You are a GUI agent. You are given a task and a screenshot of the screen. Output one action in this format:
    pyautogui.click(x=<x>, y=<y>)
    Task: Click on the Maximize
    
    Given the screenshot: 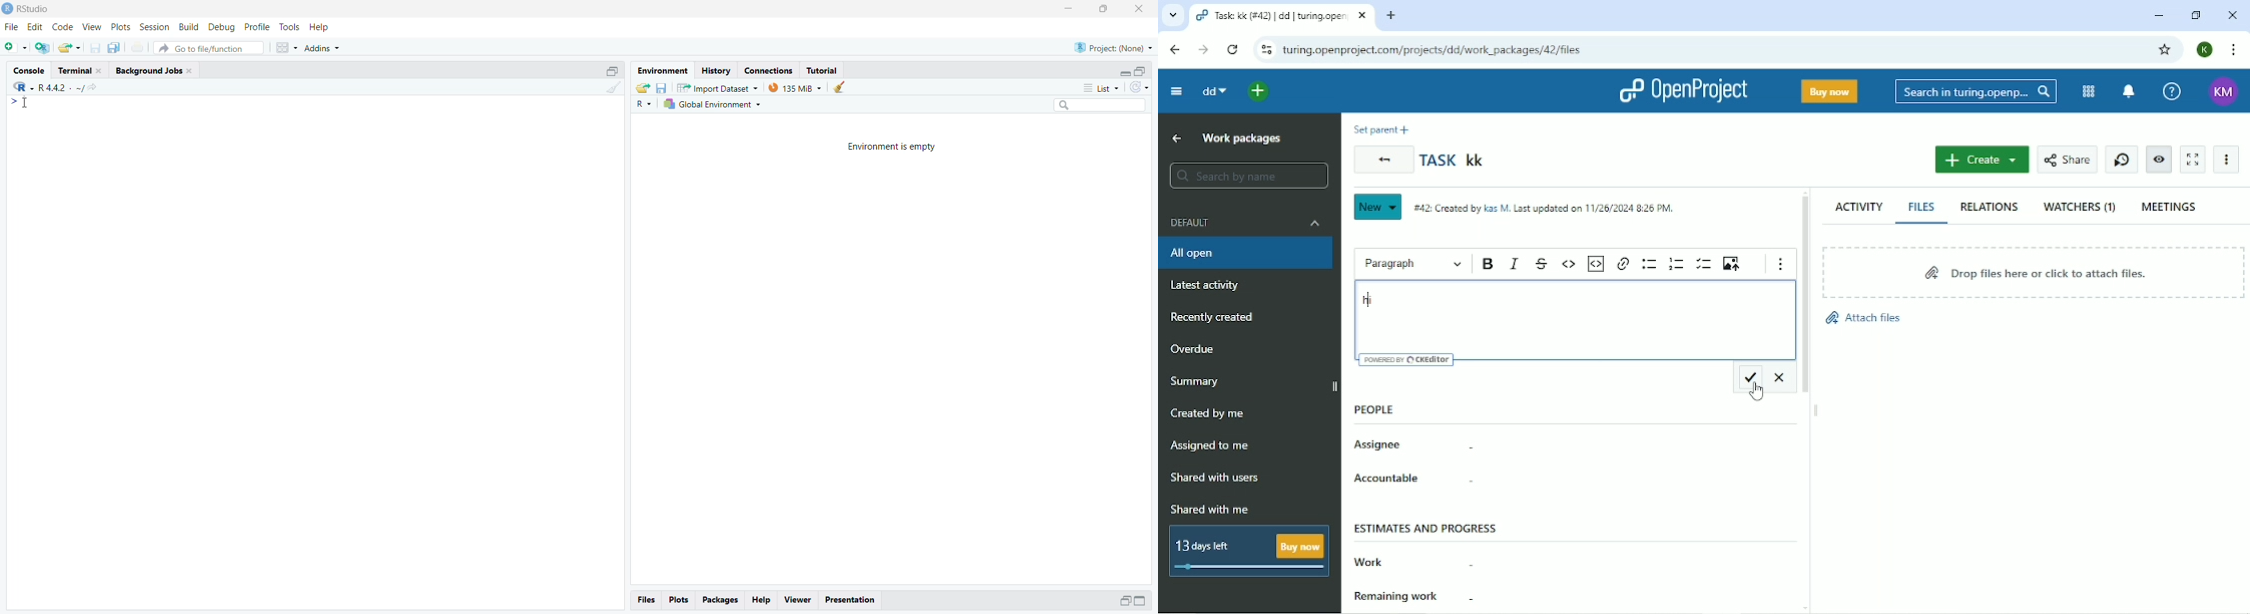 What is the action you would take?
    pyautogui.click(x=1141, y=70)
    